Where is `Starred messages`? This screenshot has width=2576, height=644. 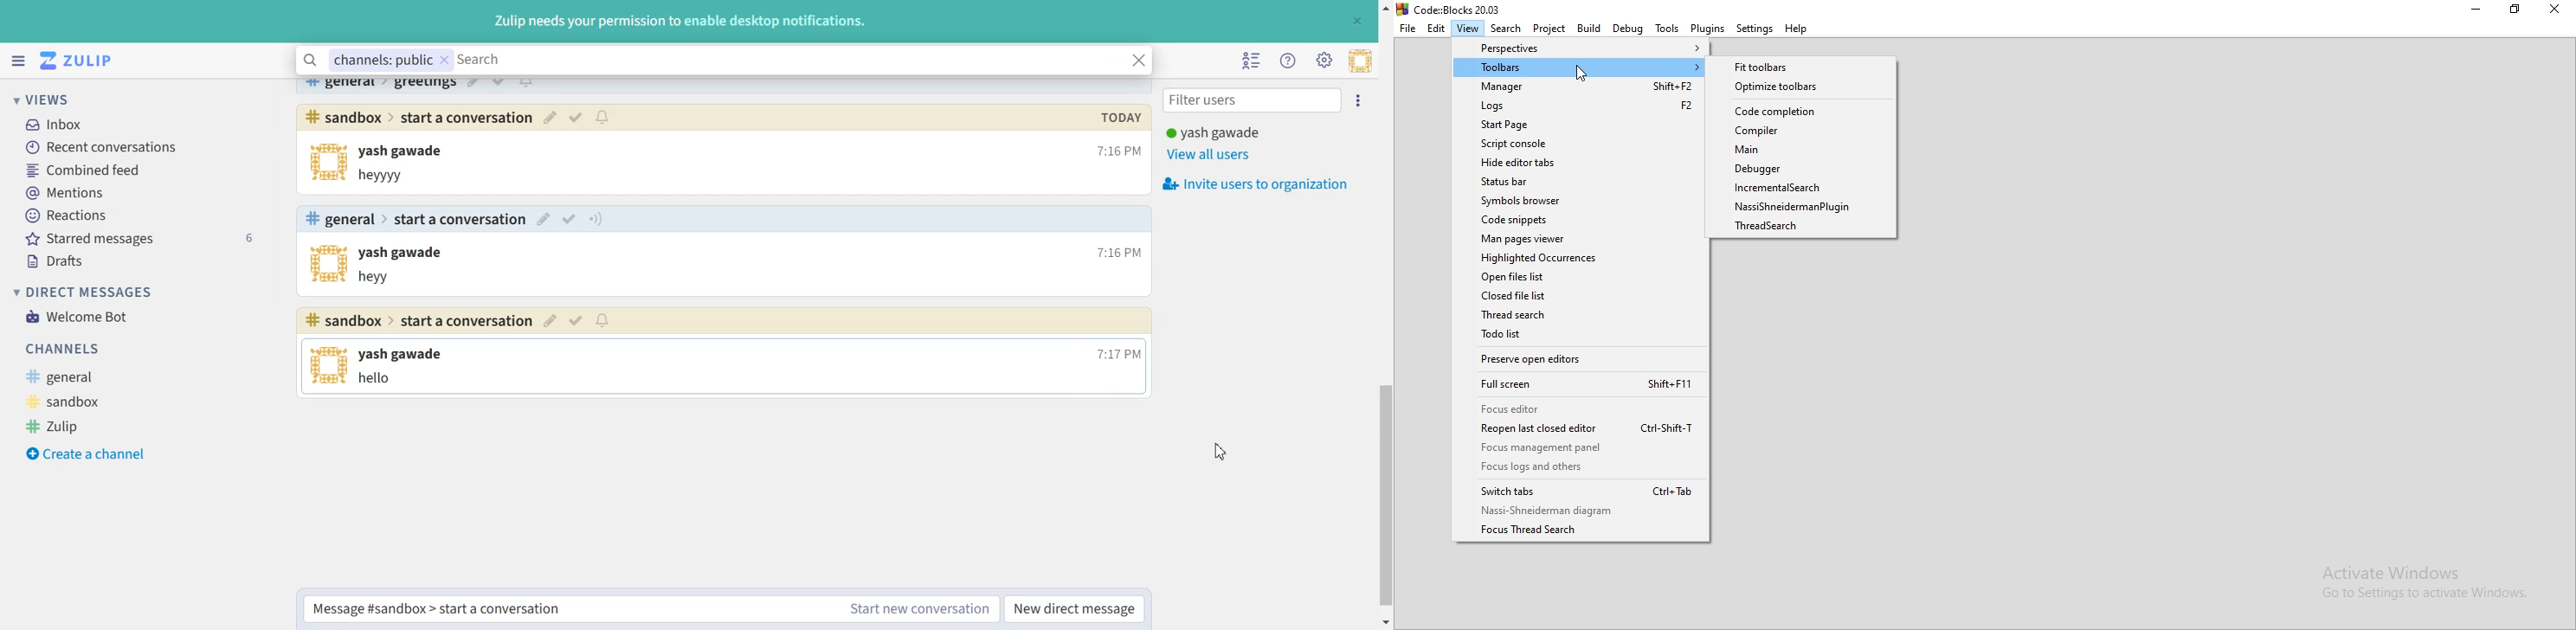
Starred messages is located at coordinates (144, 237).